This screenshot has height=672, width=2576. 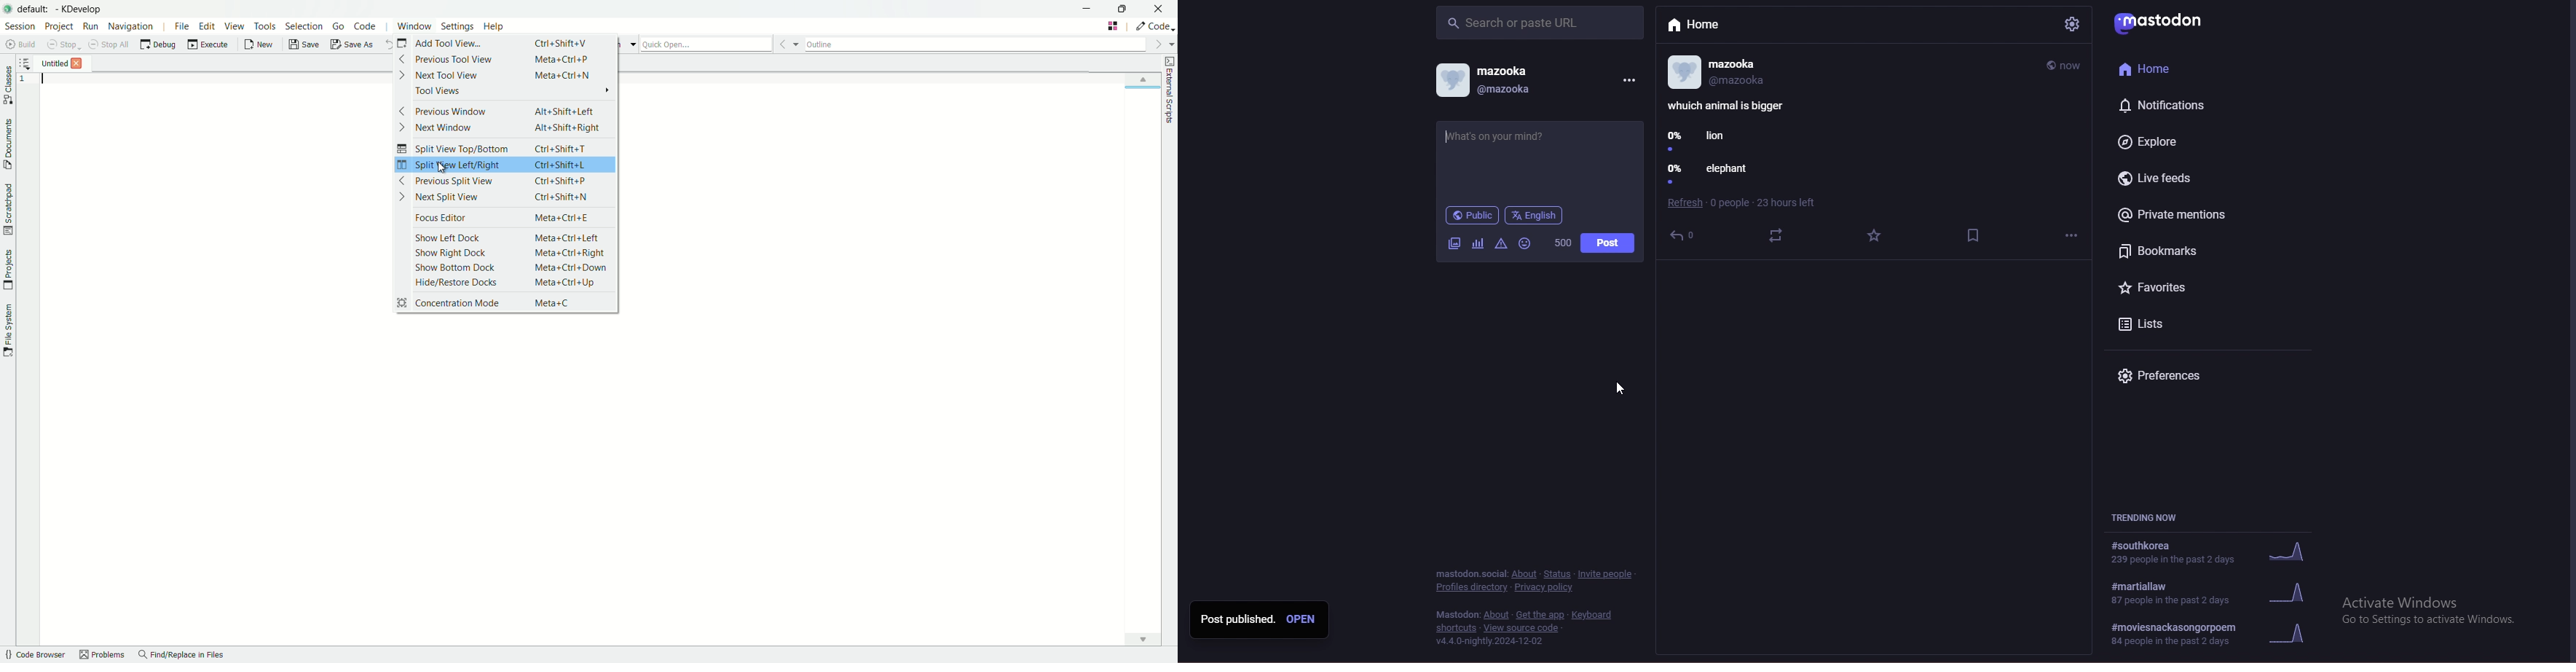 What do you see at coordinates (1708, 26) in the screenshot?
I see `home` at bounding box center [1708, 26].